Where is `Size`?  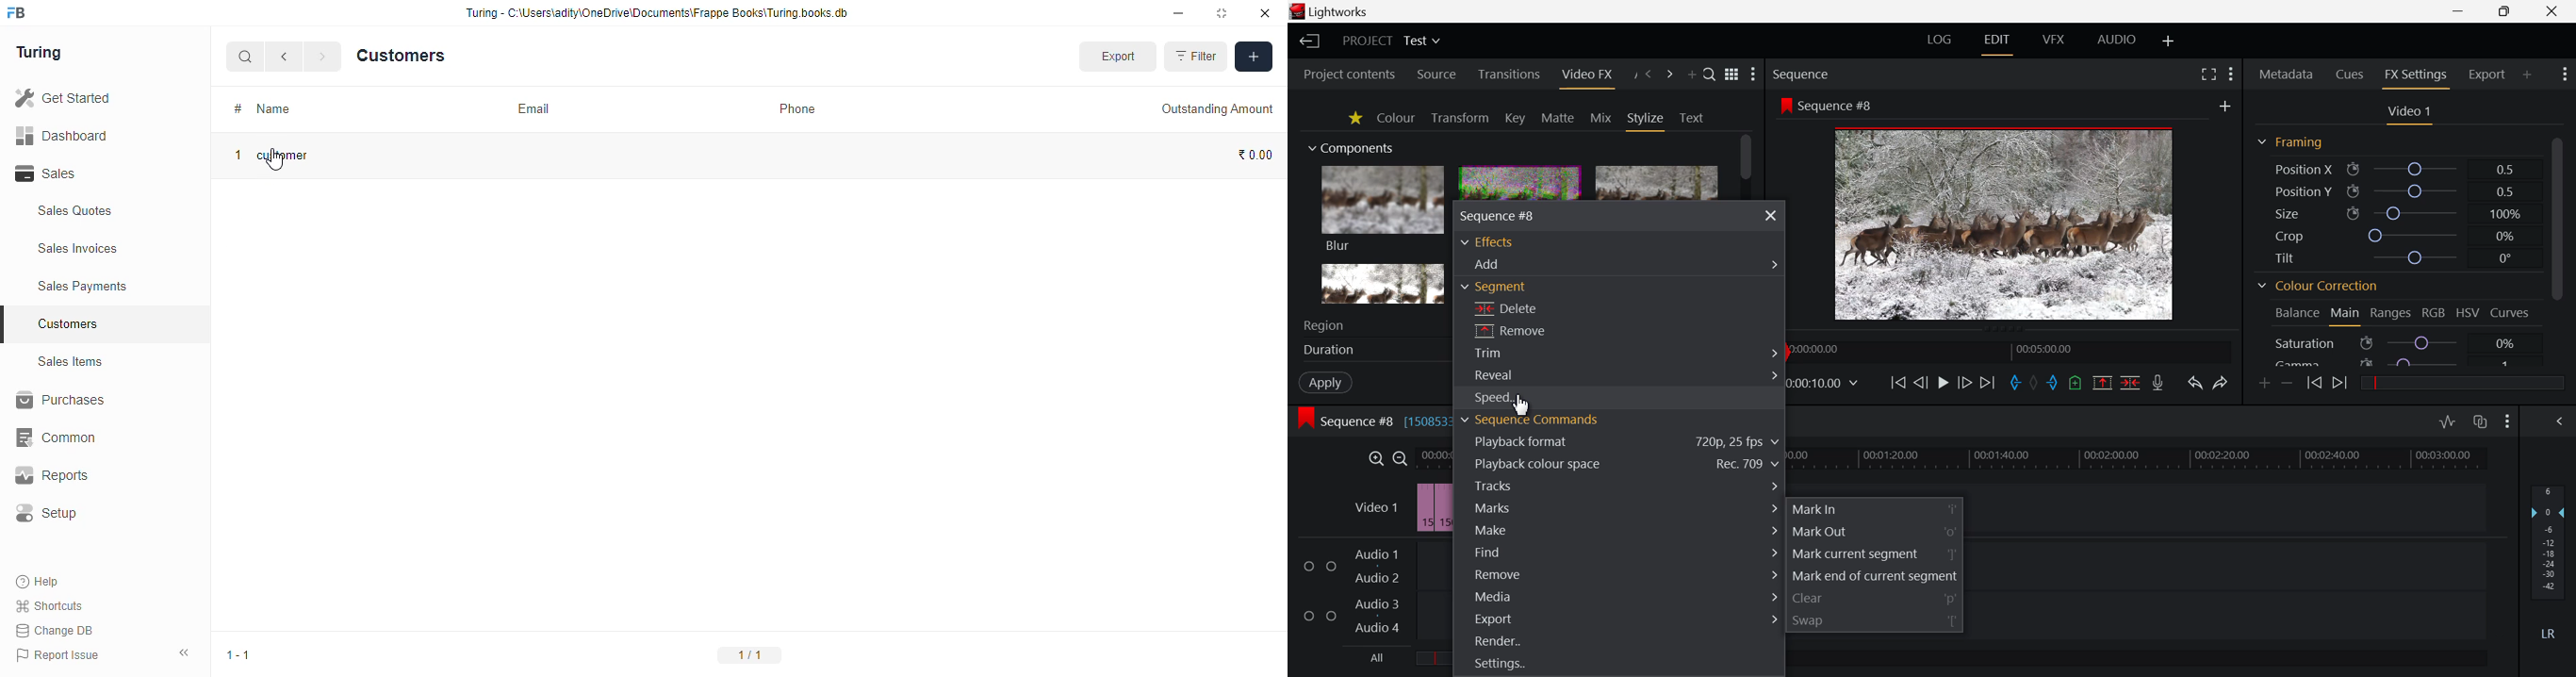 Size is located at coordinates (2395, 213).